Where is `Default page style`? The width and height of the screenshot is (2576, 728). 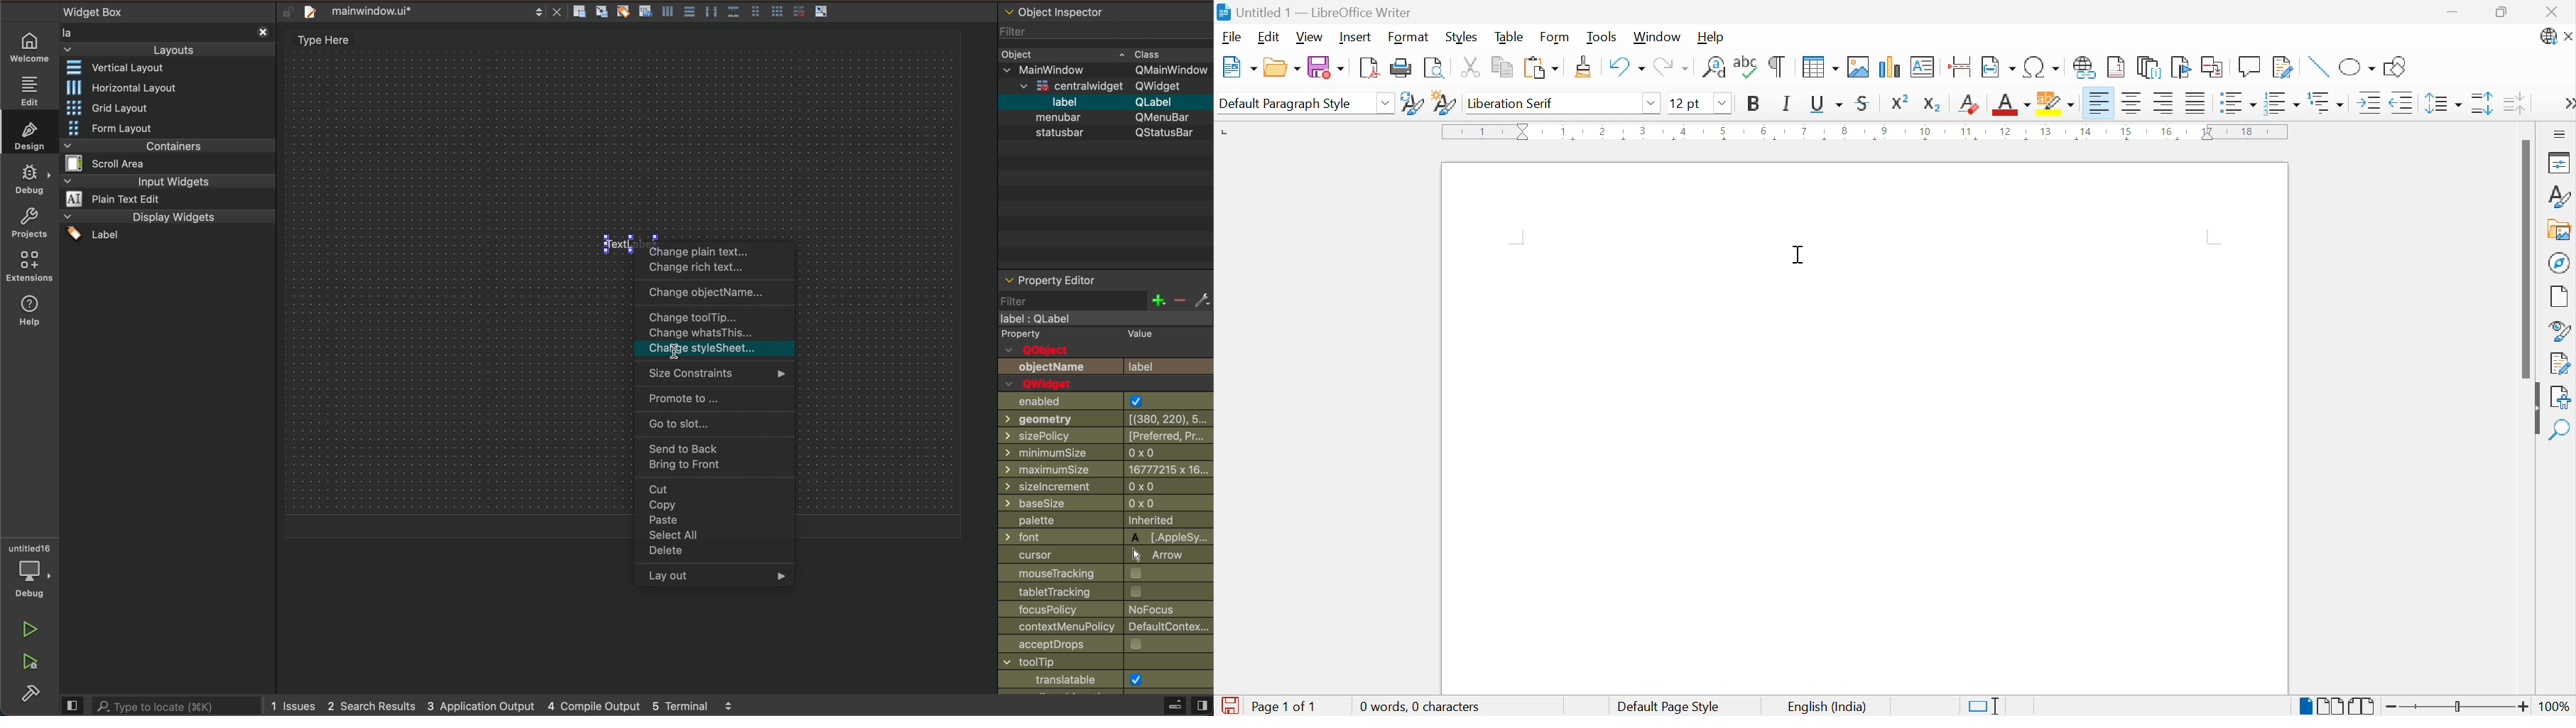
Default page style is located at coordinates (1667, 707).